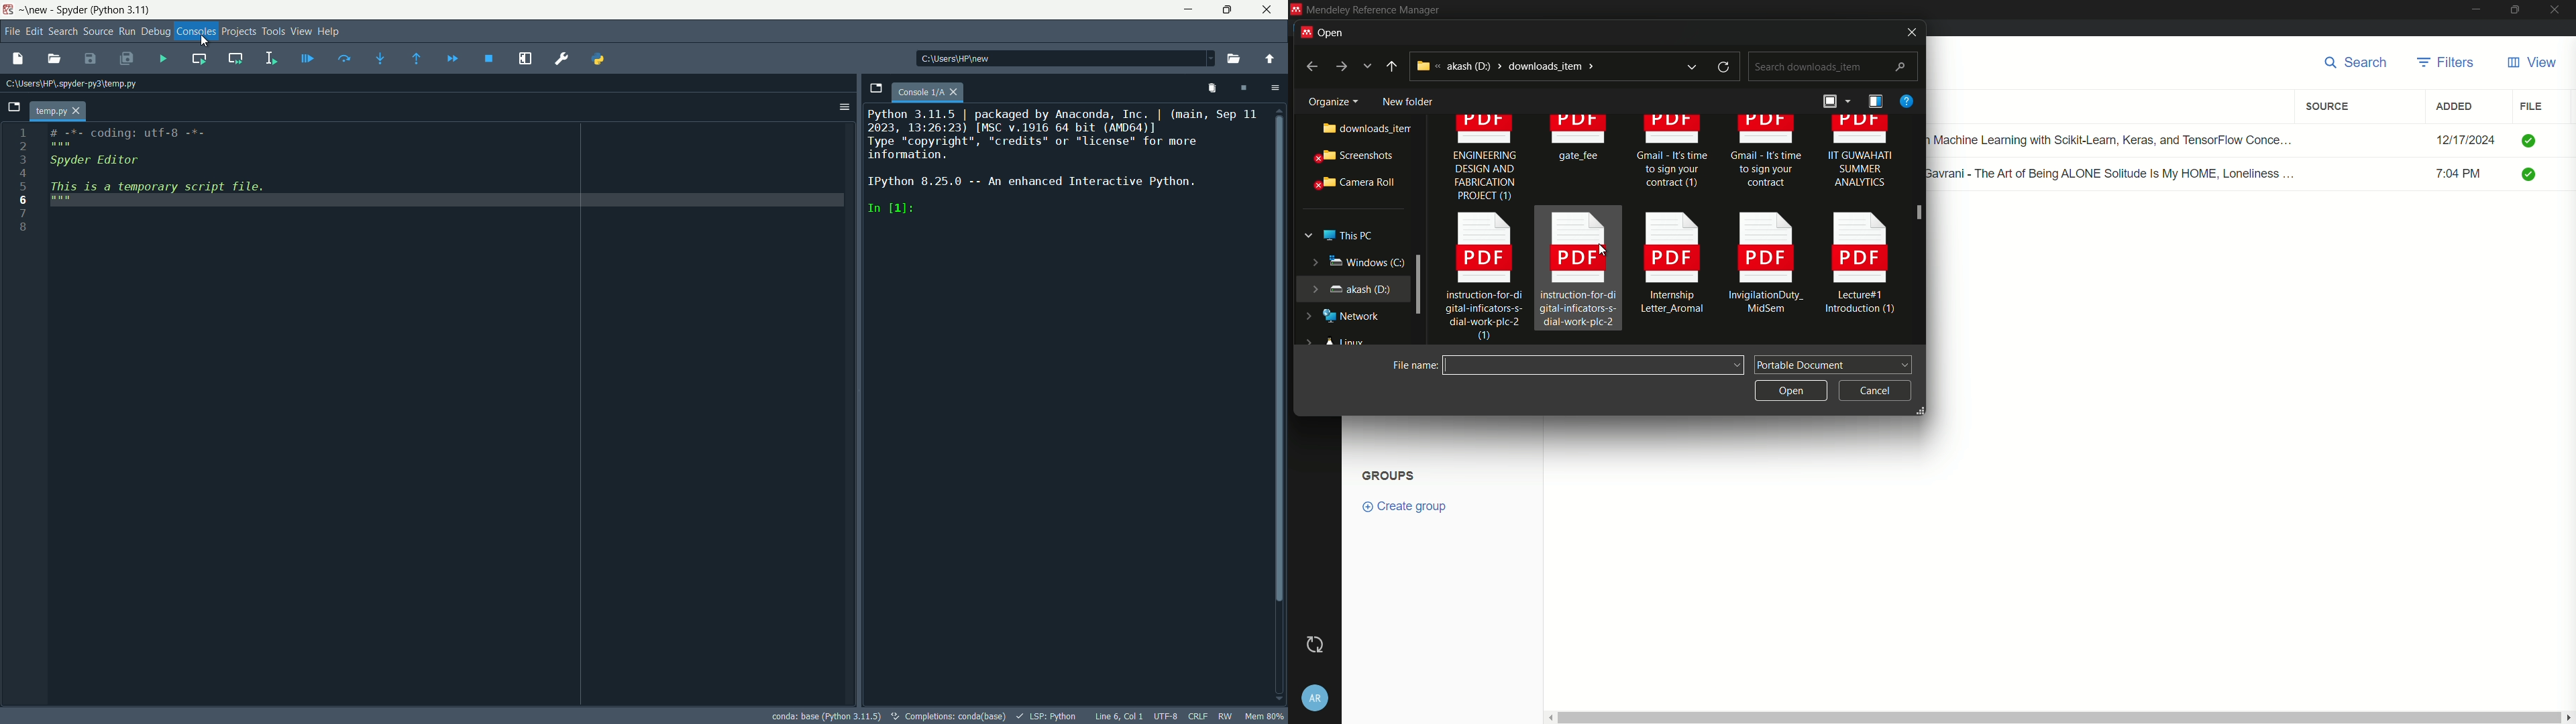 This screenshot has width=2576, height=728. I want to click on Python 3.11.5 | packaged by Anaconda, Inc. | (main, Sep 11
2023, 13:26:23) [MSC v.1916 64 bit (AMD64)]

Type “copyright”, "credits" or "license" for more
information.

IPython 8.25.0 -- An enhanced Interactive Python.

In [1]:, so click(1062, 168).